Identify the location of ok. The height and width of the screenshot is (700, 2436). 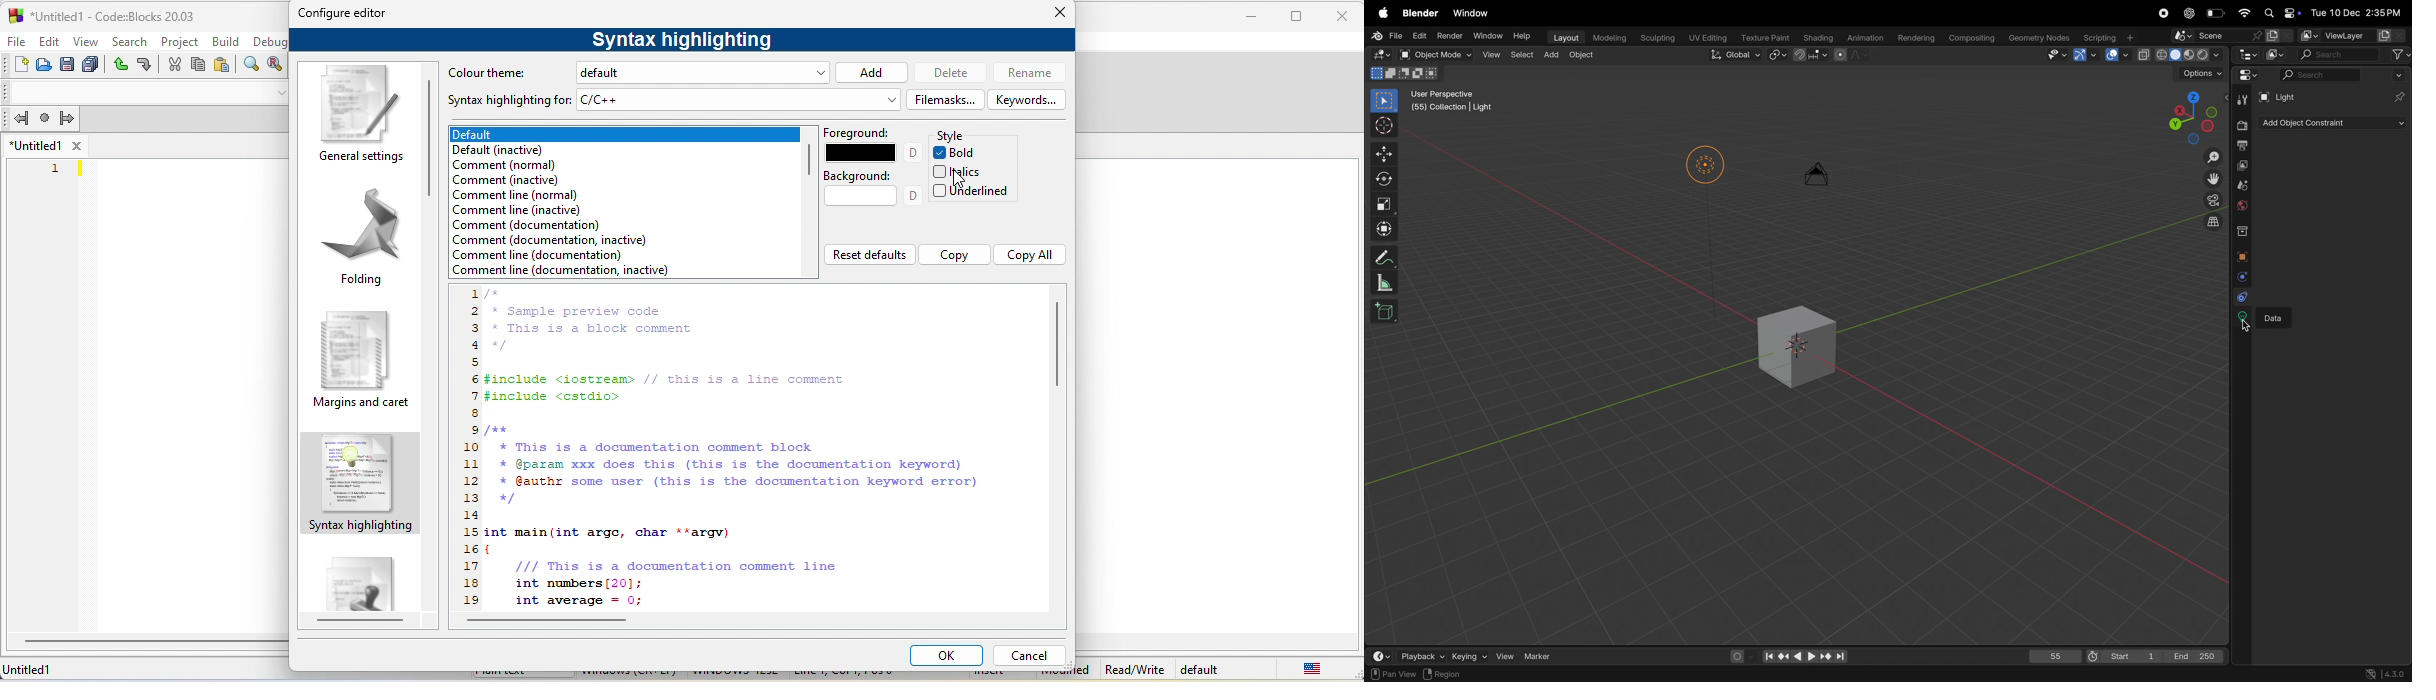
(947, 655).